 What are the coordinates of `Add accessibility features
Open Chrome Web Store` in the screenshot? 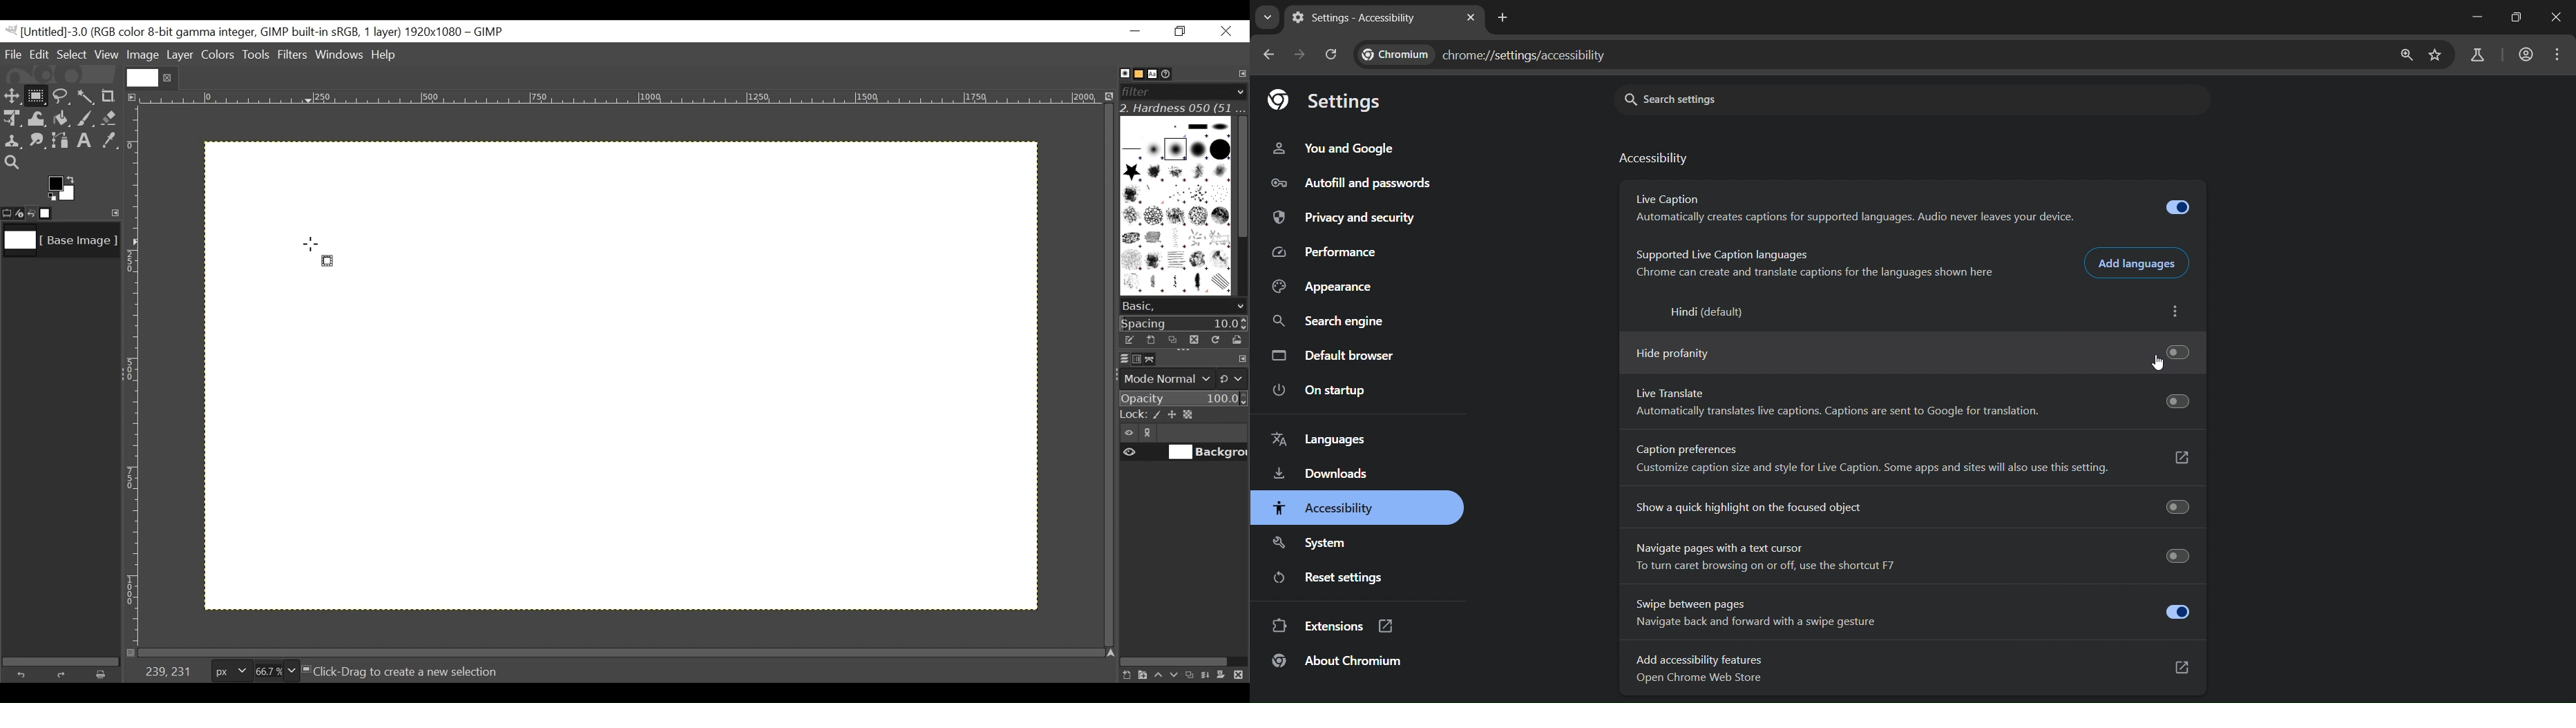 It's located at (1907, 672).